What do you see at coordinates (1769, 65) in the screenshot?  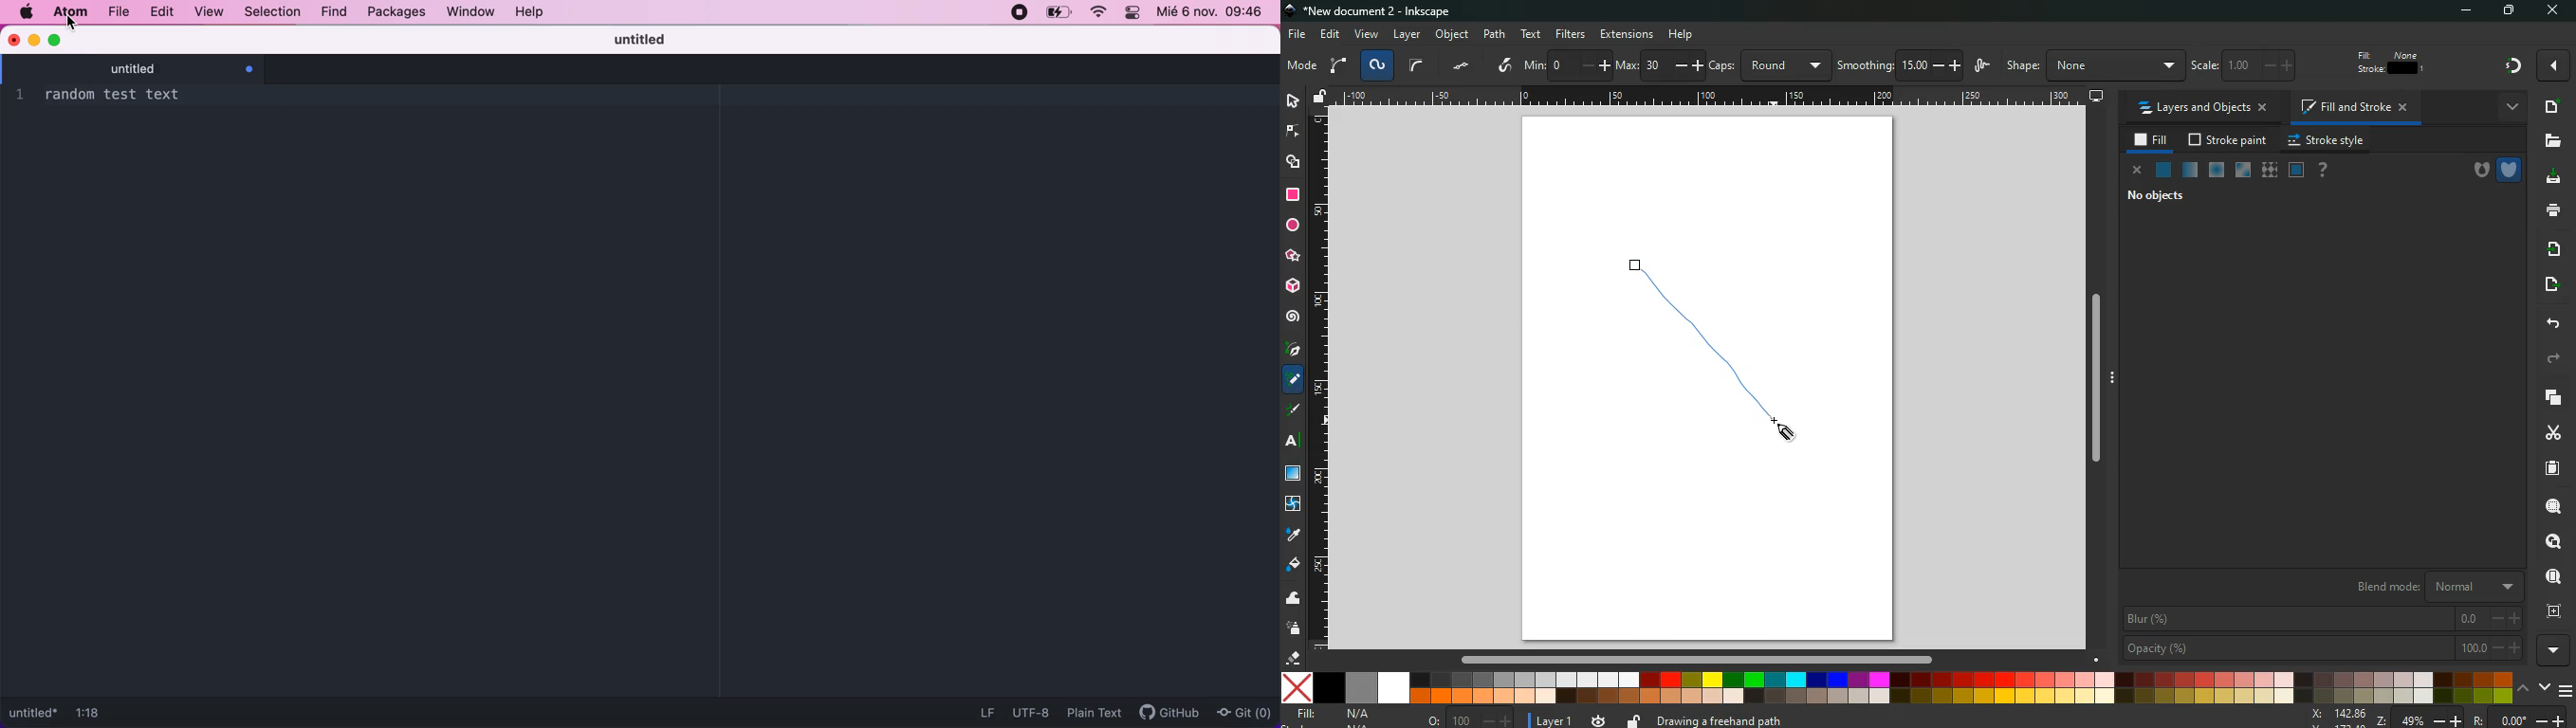 I see `caps` at bounding box center [1769, 65].